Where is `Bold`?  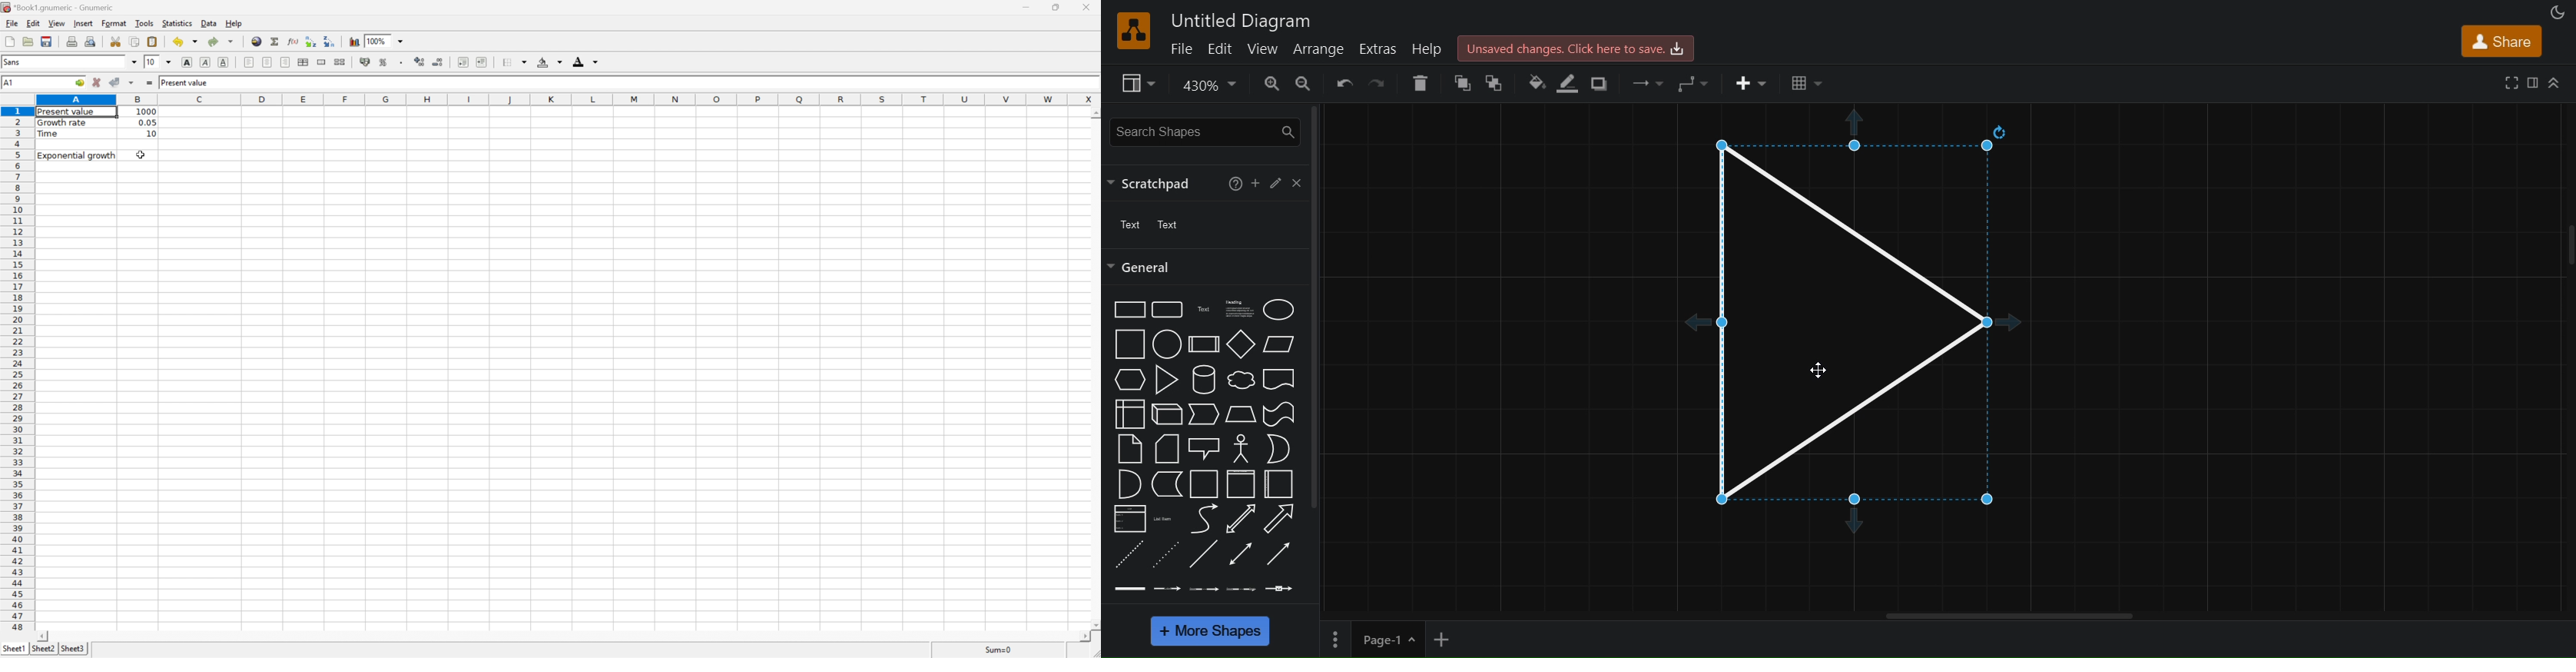 Bold is located at coordinates (187, 62).